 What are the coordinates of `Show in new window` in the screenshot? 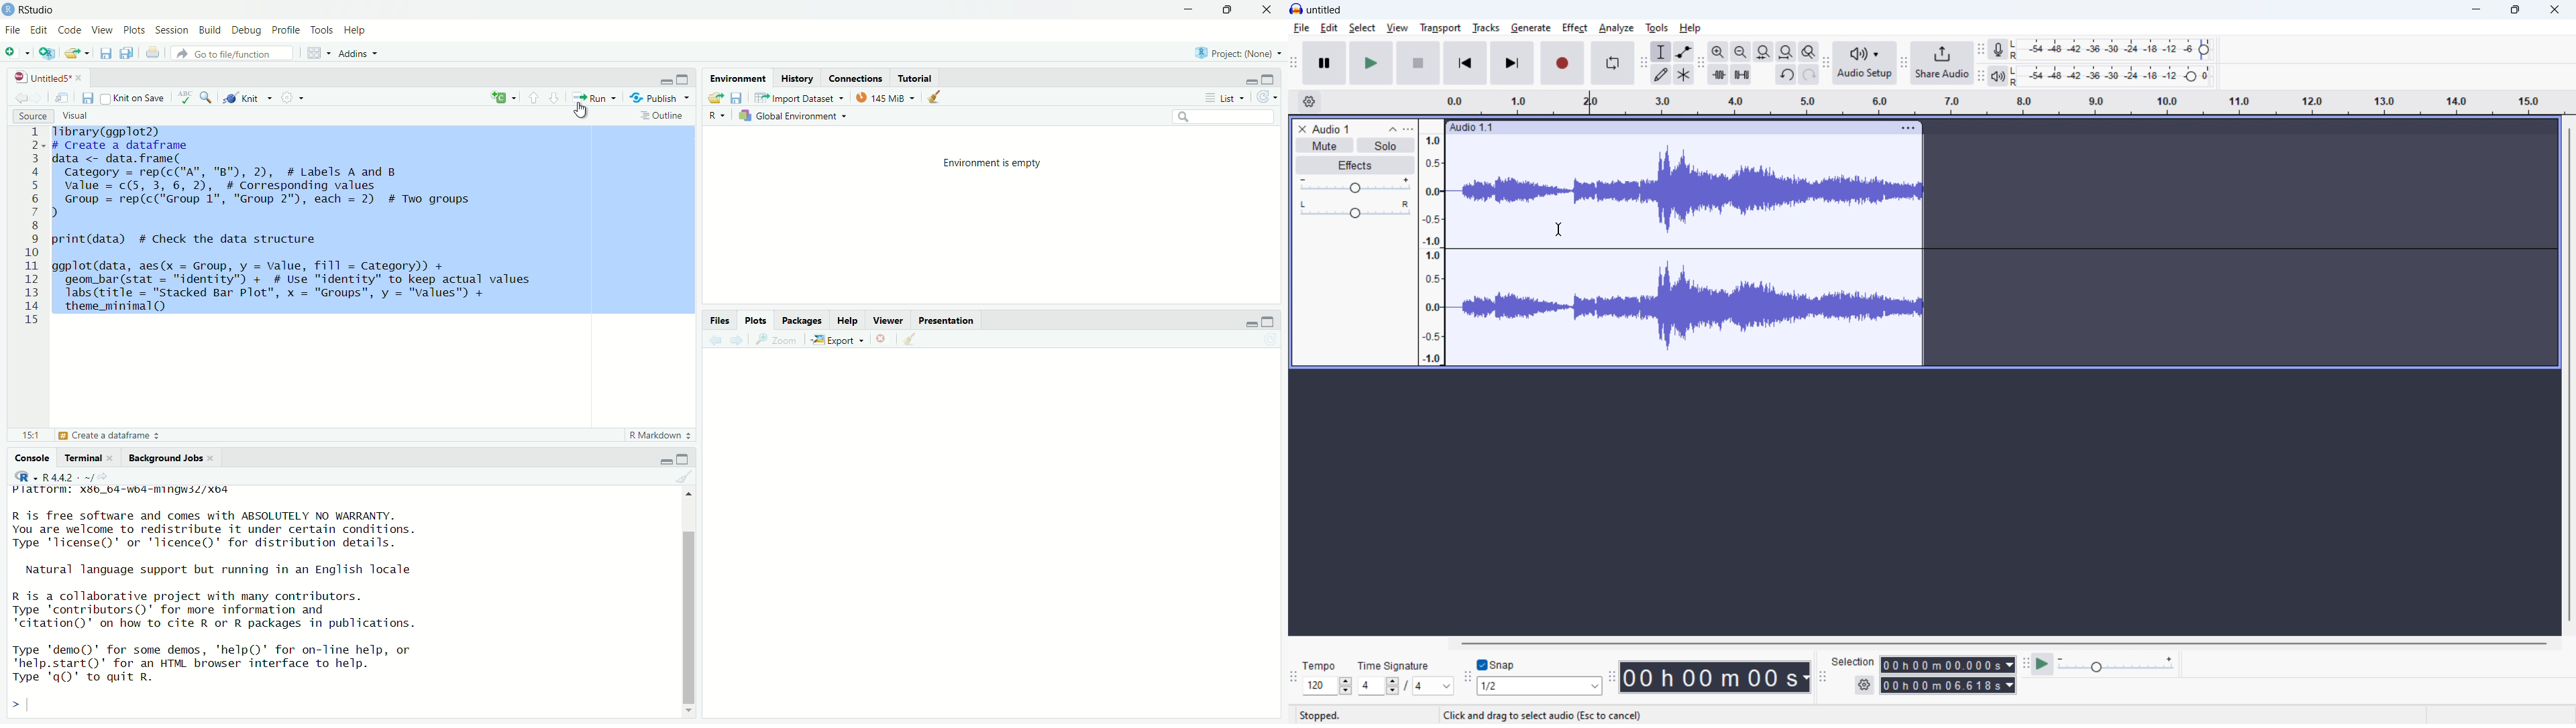 It's located at (63, 97).